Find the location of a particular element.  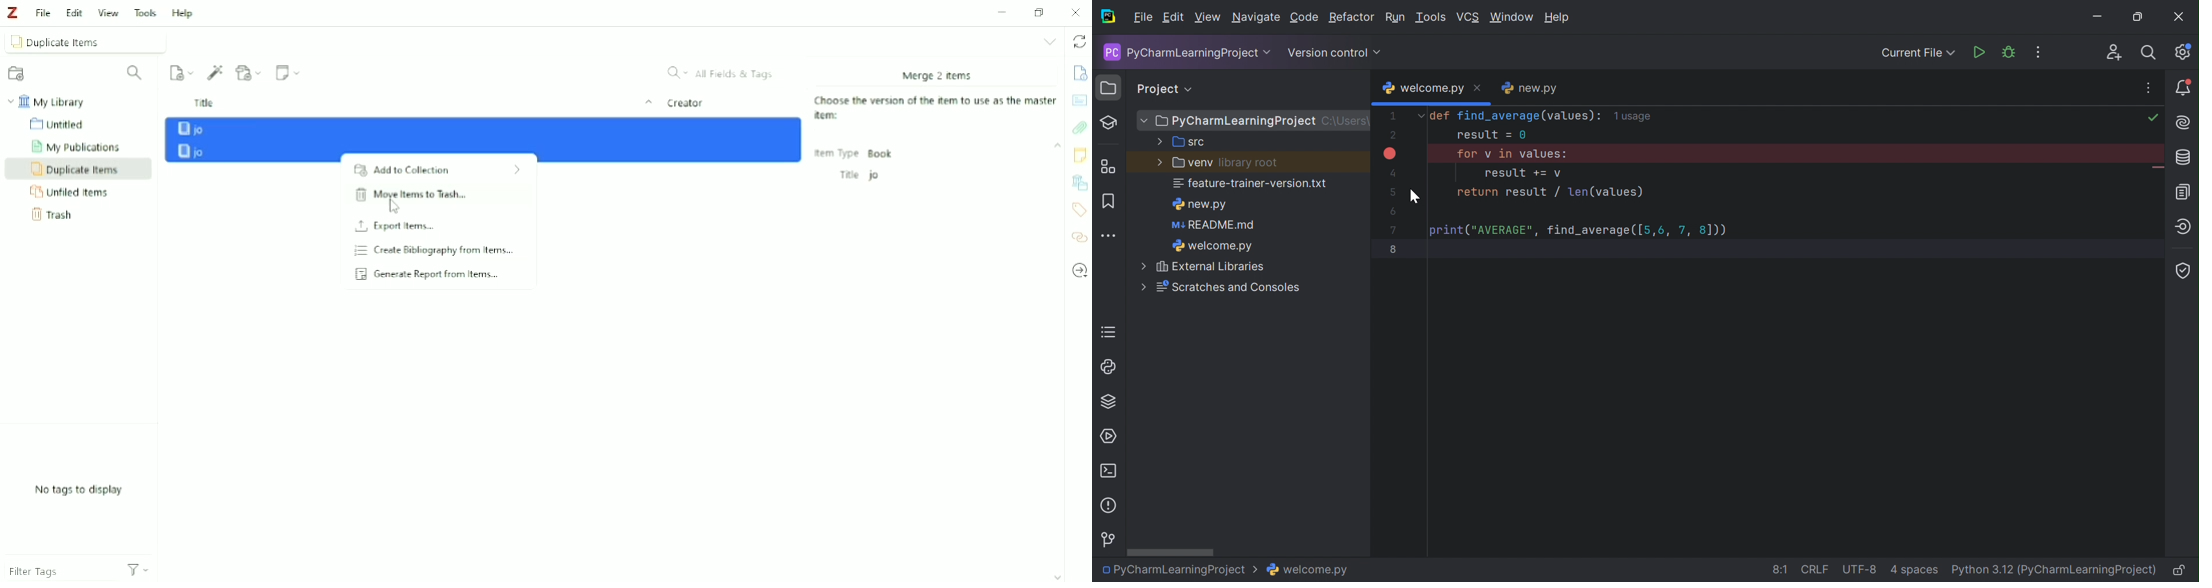

Project is located at coordinates (1159, 88).